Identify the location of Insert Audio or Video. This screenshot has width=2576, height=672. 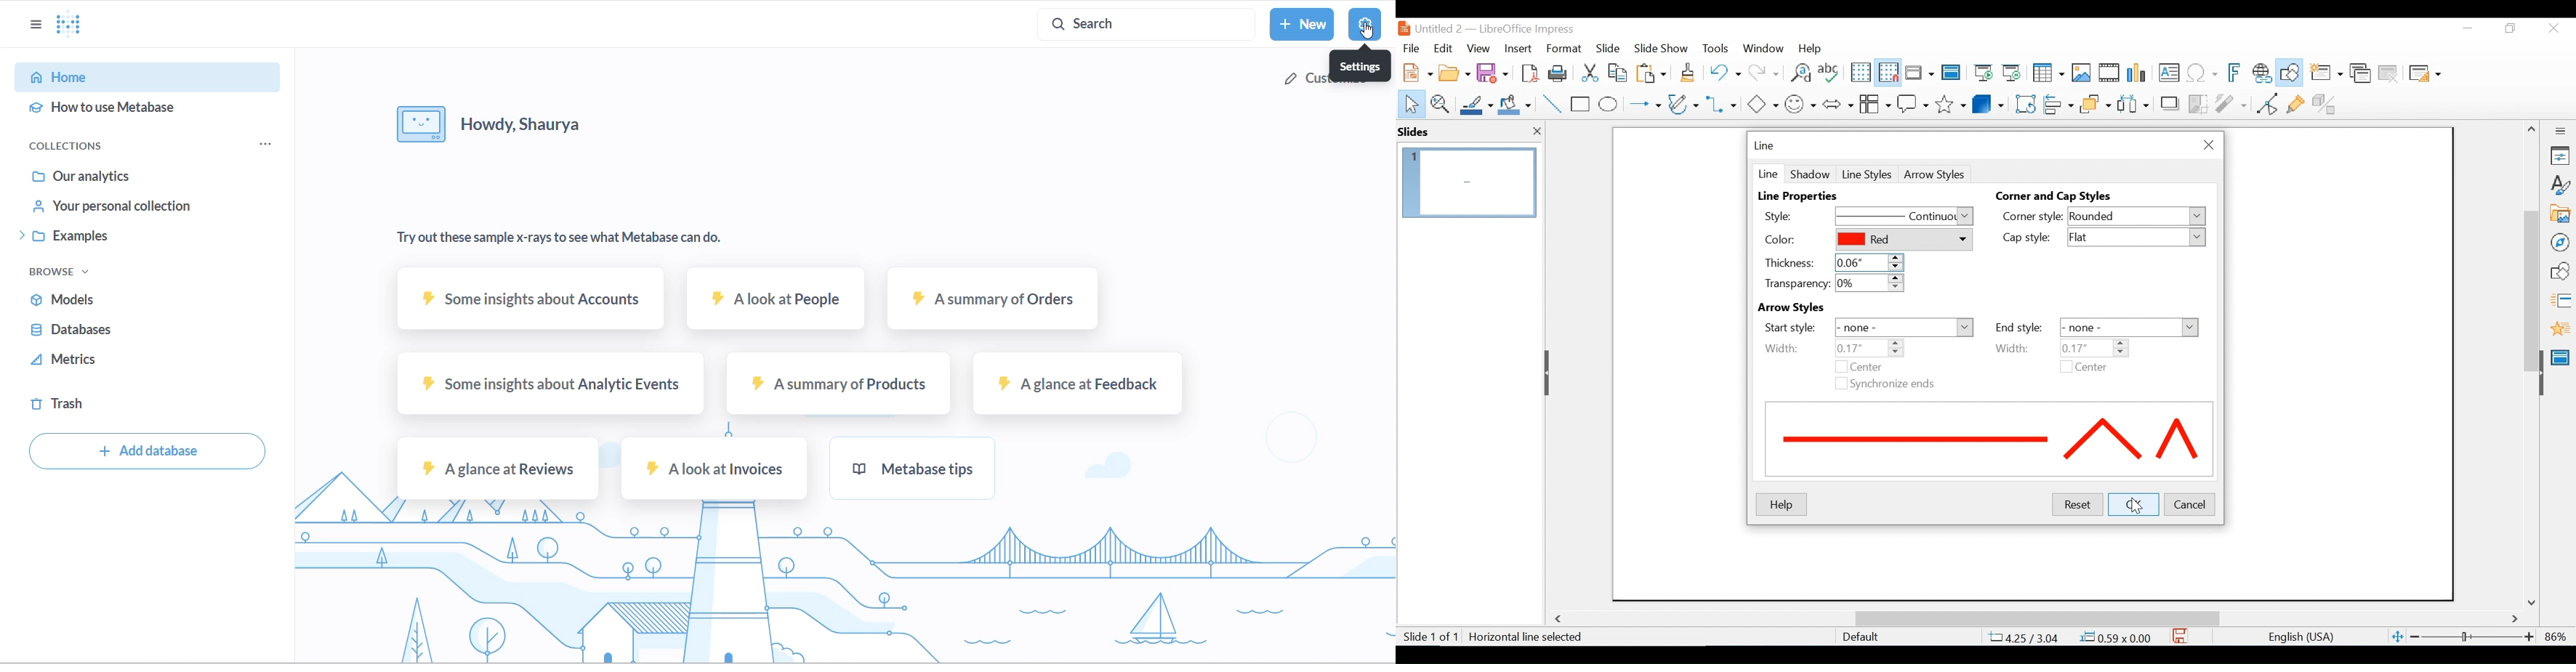
(2110, 74).